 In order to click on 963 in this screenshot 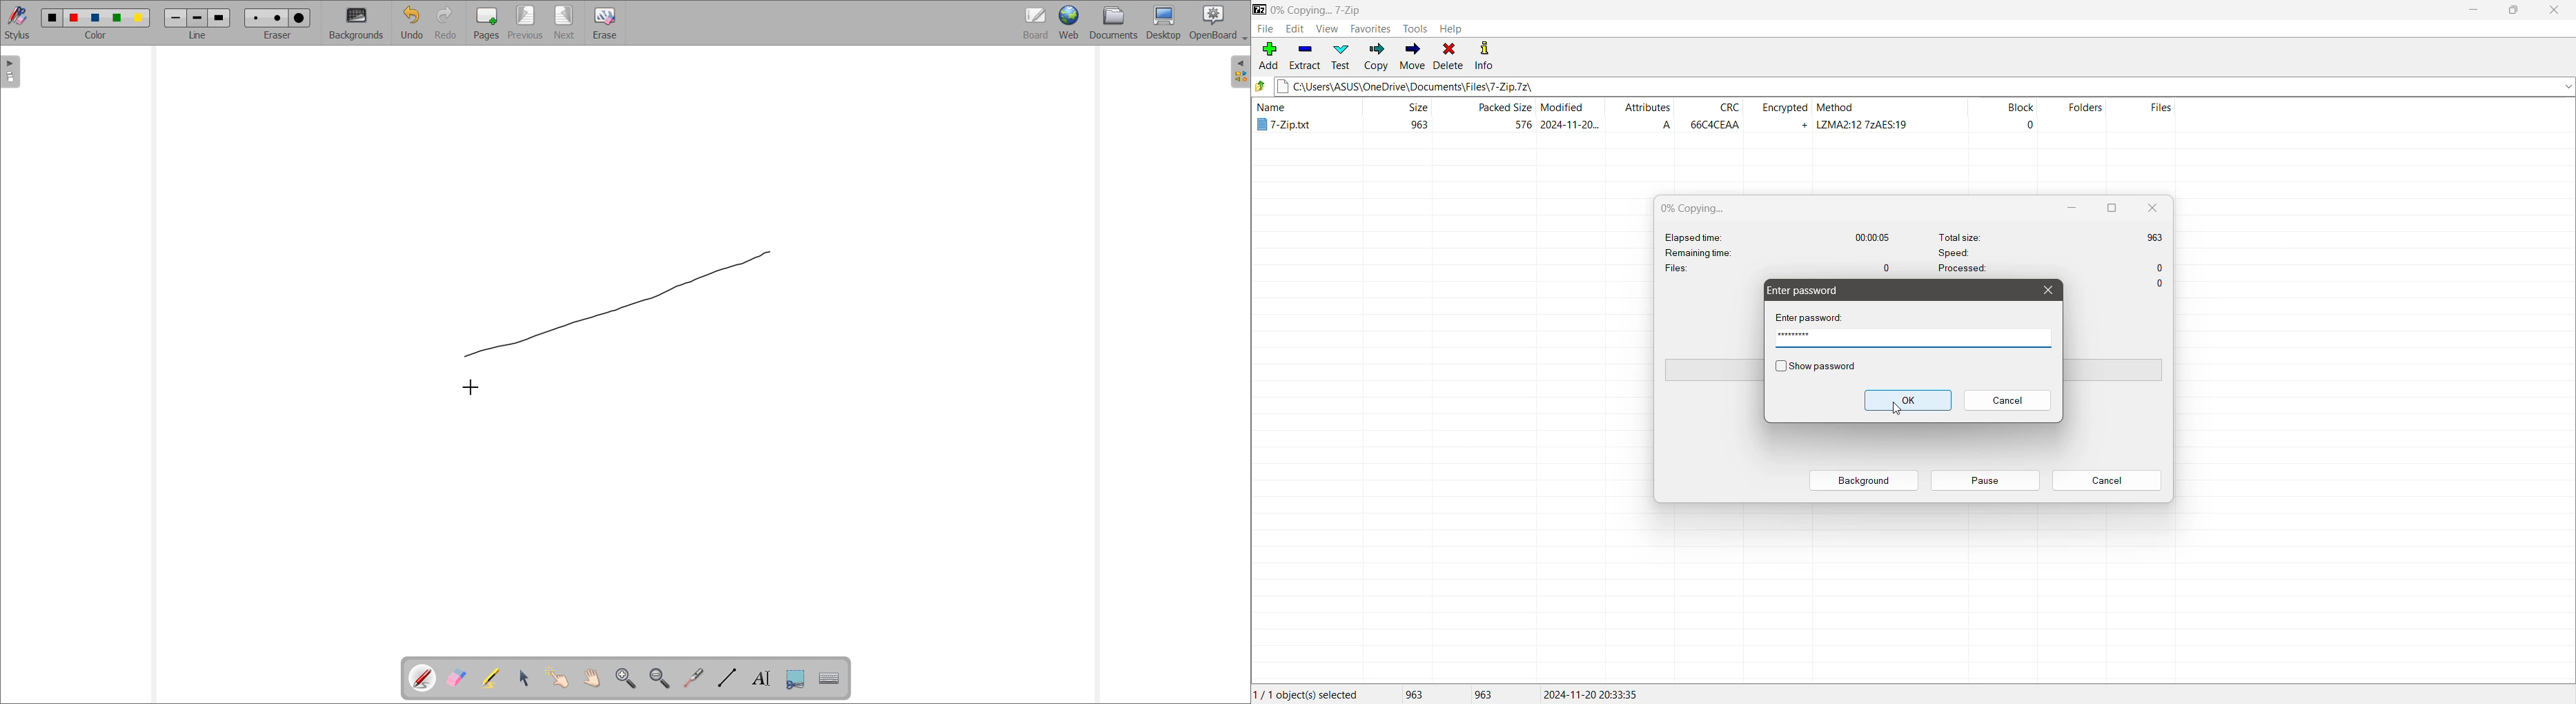, I will do `click(1490, 694)`.